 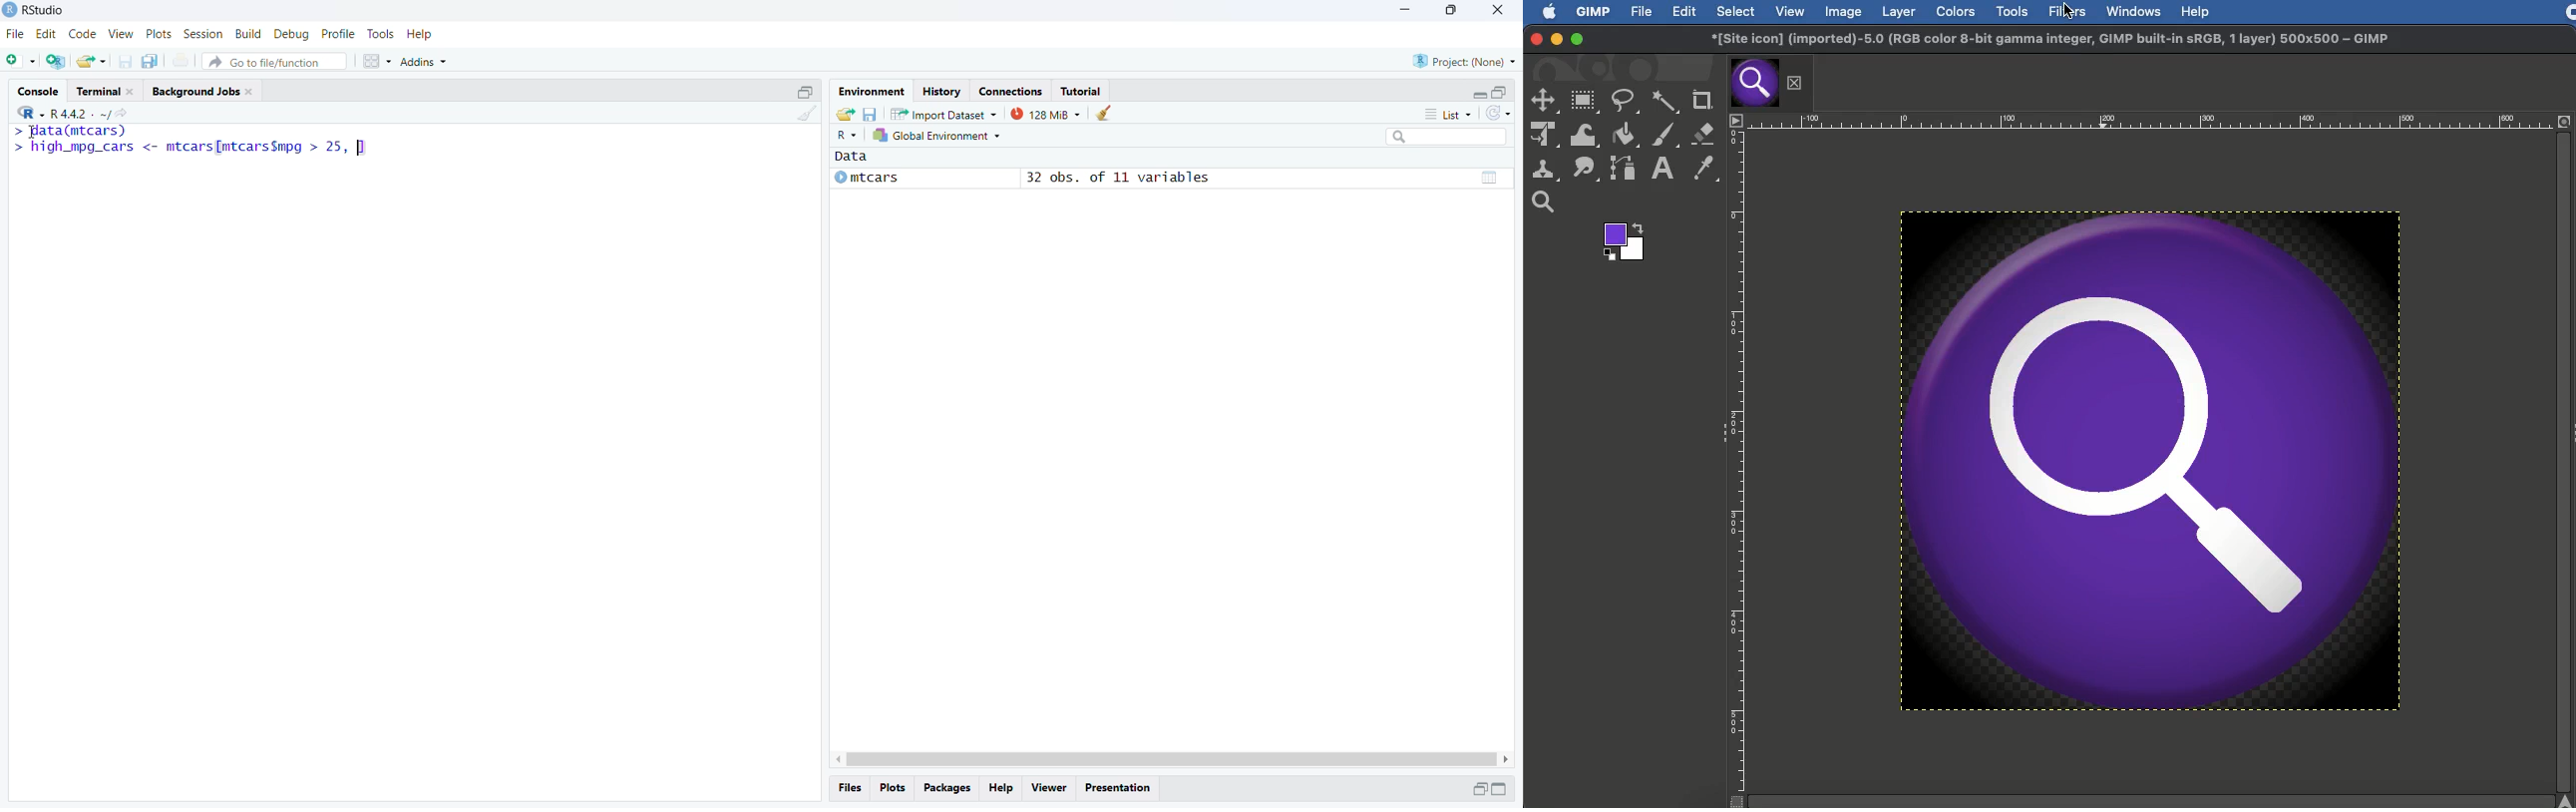 What do you see at coordinates (805, 90) in the screenshot?
I see `minimize` at bounding box center [805, 90].